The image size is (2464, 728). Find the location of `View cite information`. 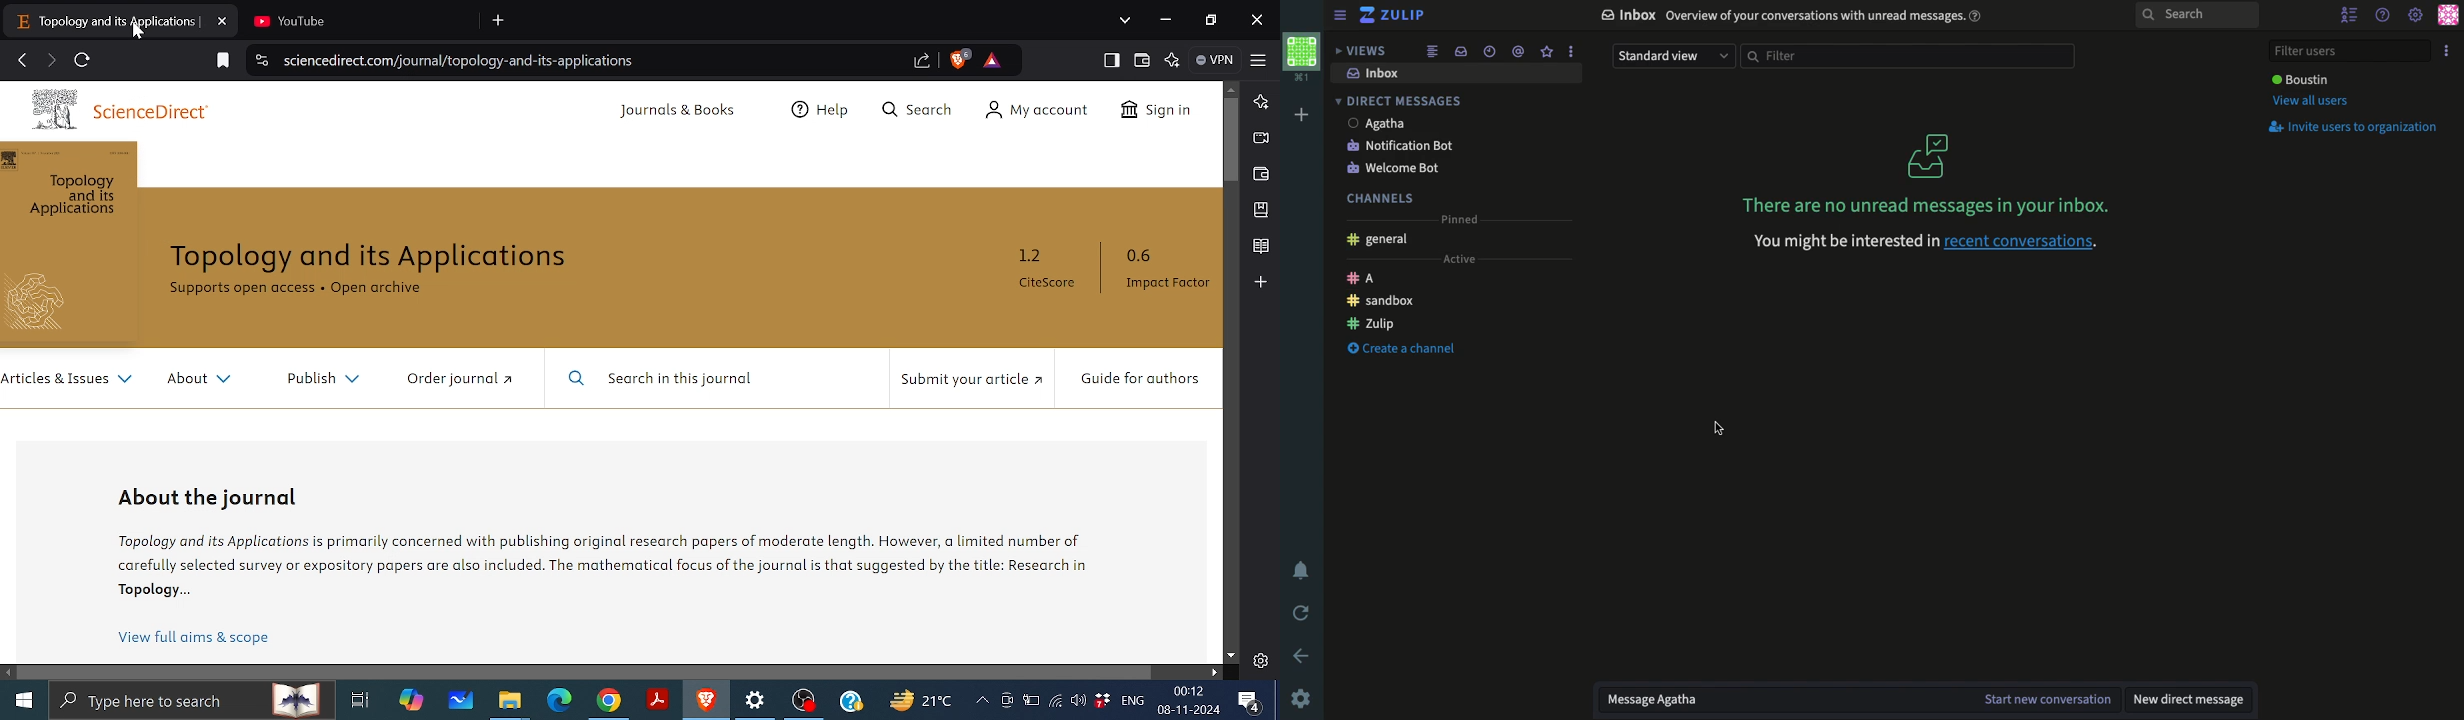

View cite information is located at coordinates (263, 62).